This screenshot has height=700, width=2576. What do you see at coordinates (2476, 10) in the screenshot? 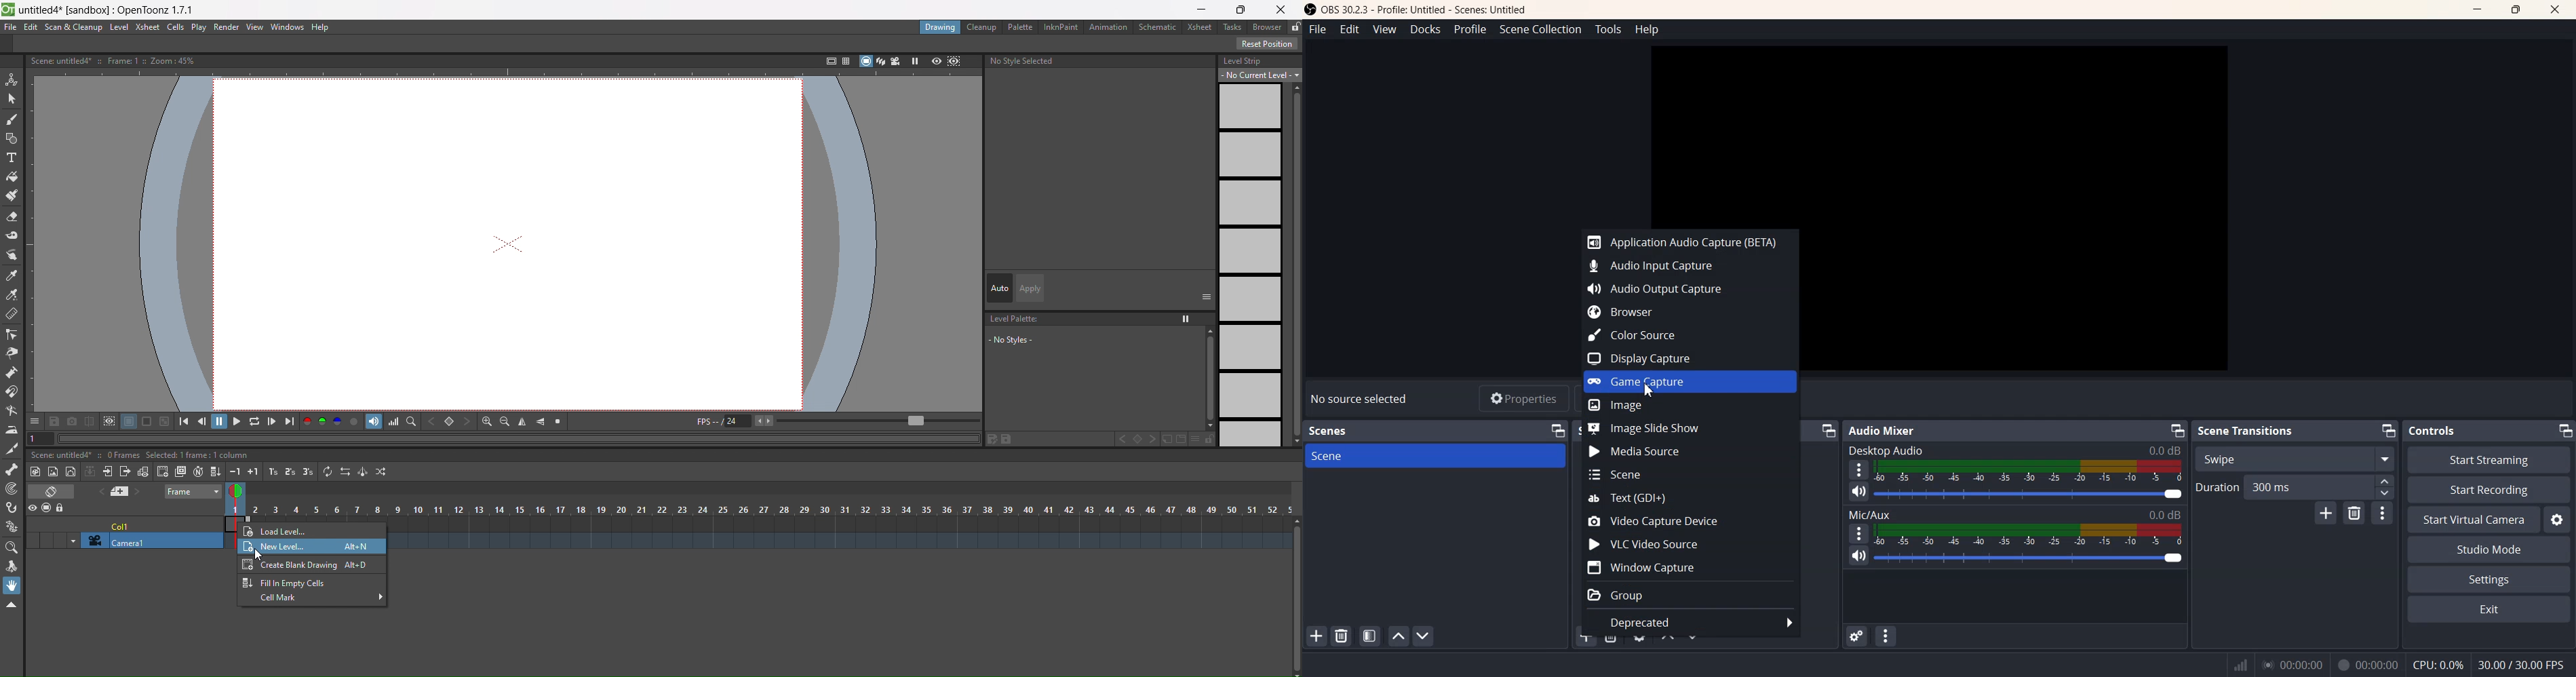
I see `Minimize` at bounding box center [2476, 10].